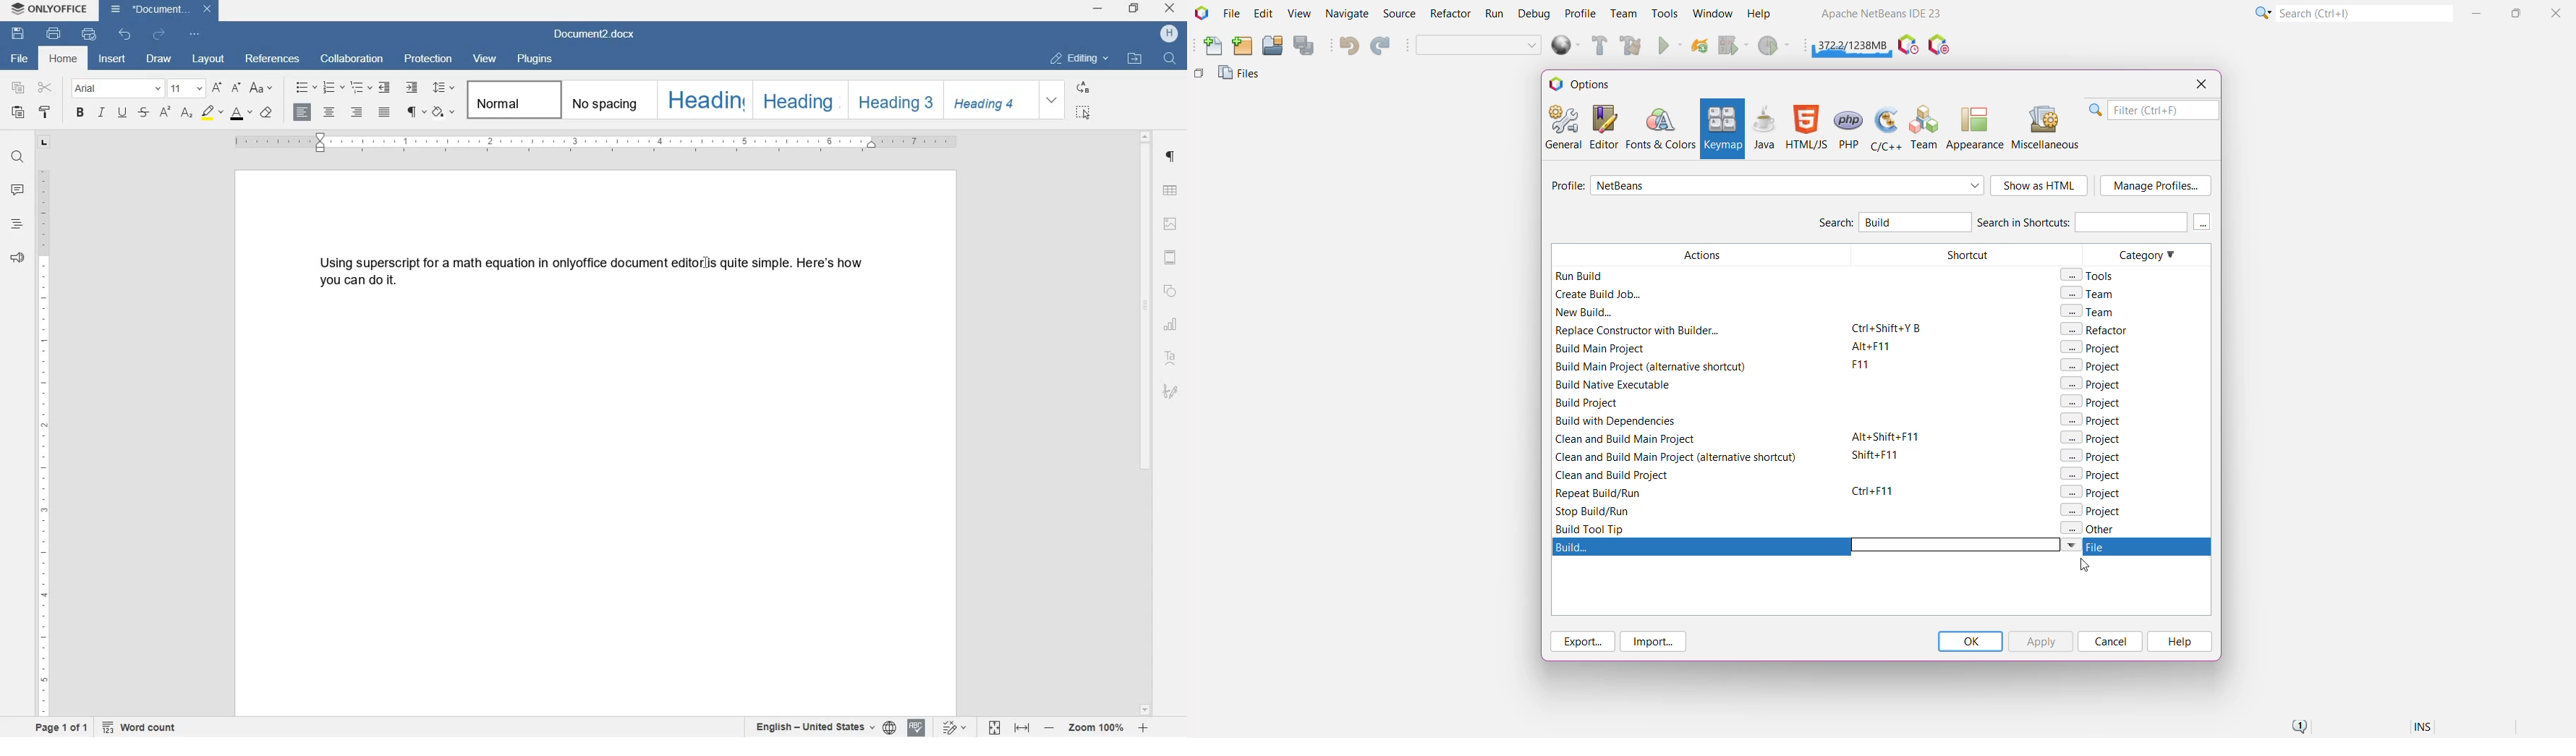 Image resolution: width=2576 pixels, height=756 pixels. Describe the element at coordinates (915, 728) in the screenshot. I see `spell check` at that location.